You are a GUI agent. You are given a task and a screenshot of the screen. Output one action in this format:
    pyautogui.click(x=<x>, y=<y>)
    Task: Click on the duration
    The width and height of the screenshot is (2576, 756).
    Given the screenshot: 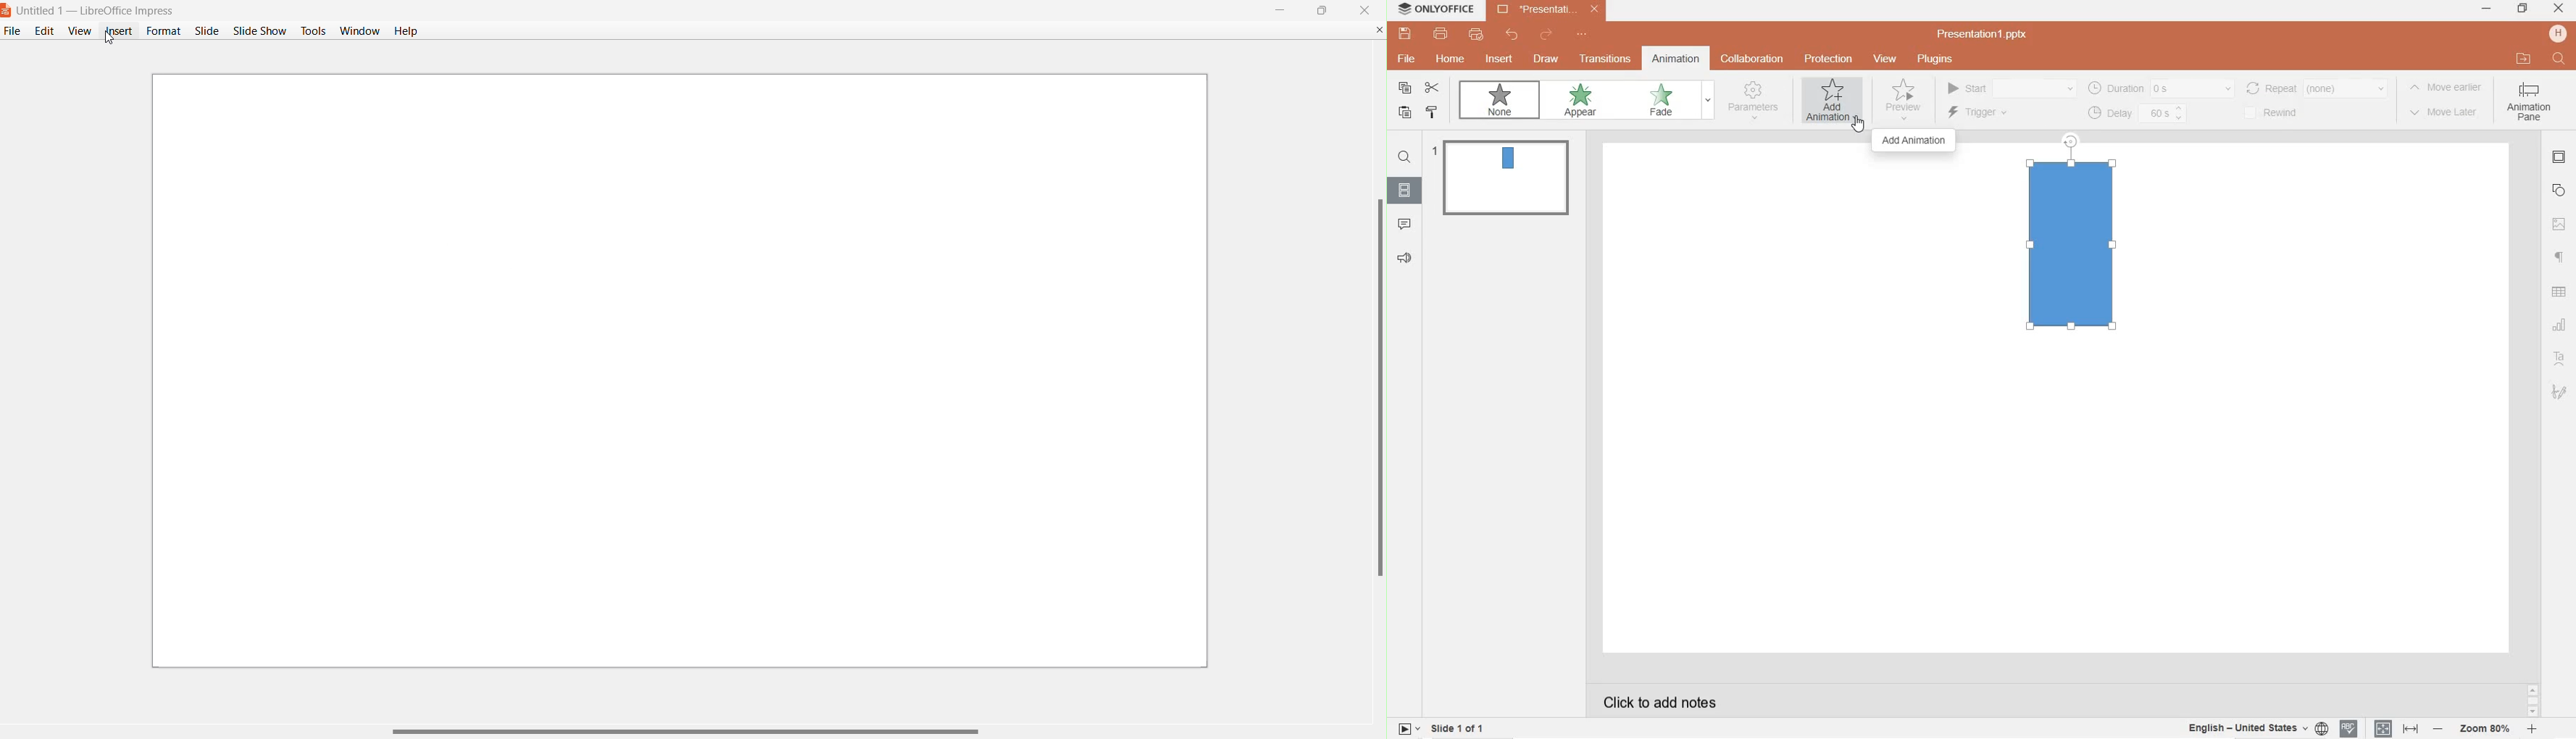 What is the action you would take?
    pyautogui.click(x=2161, y=88)
    